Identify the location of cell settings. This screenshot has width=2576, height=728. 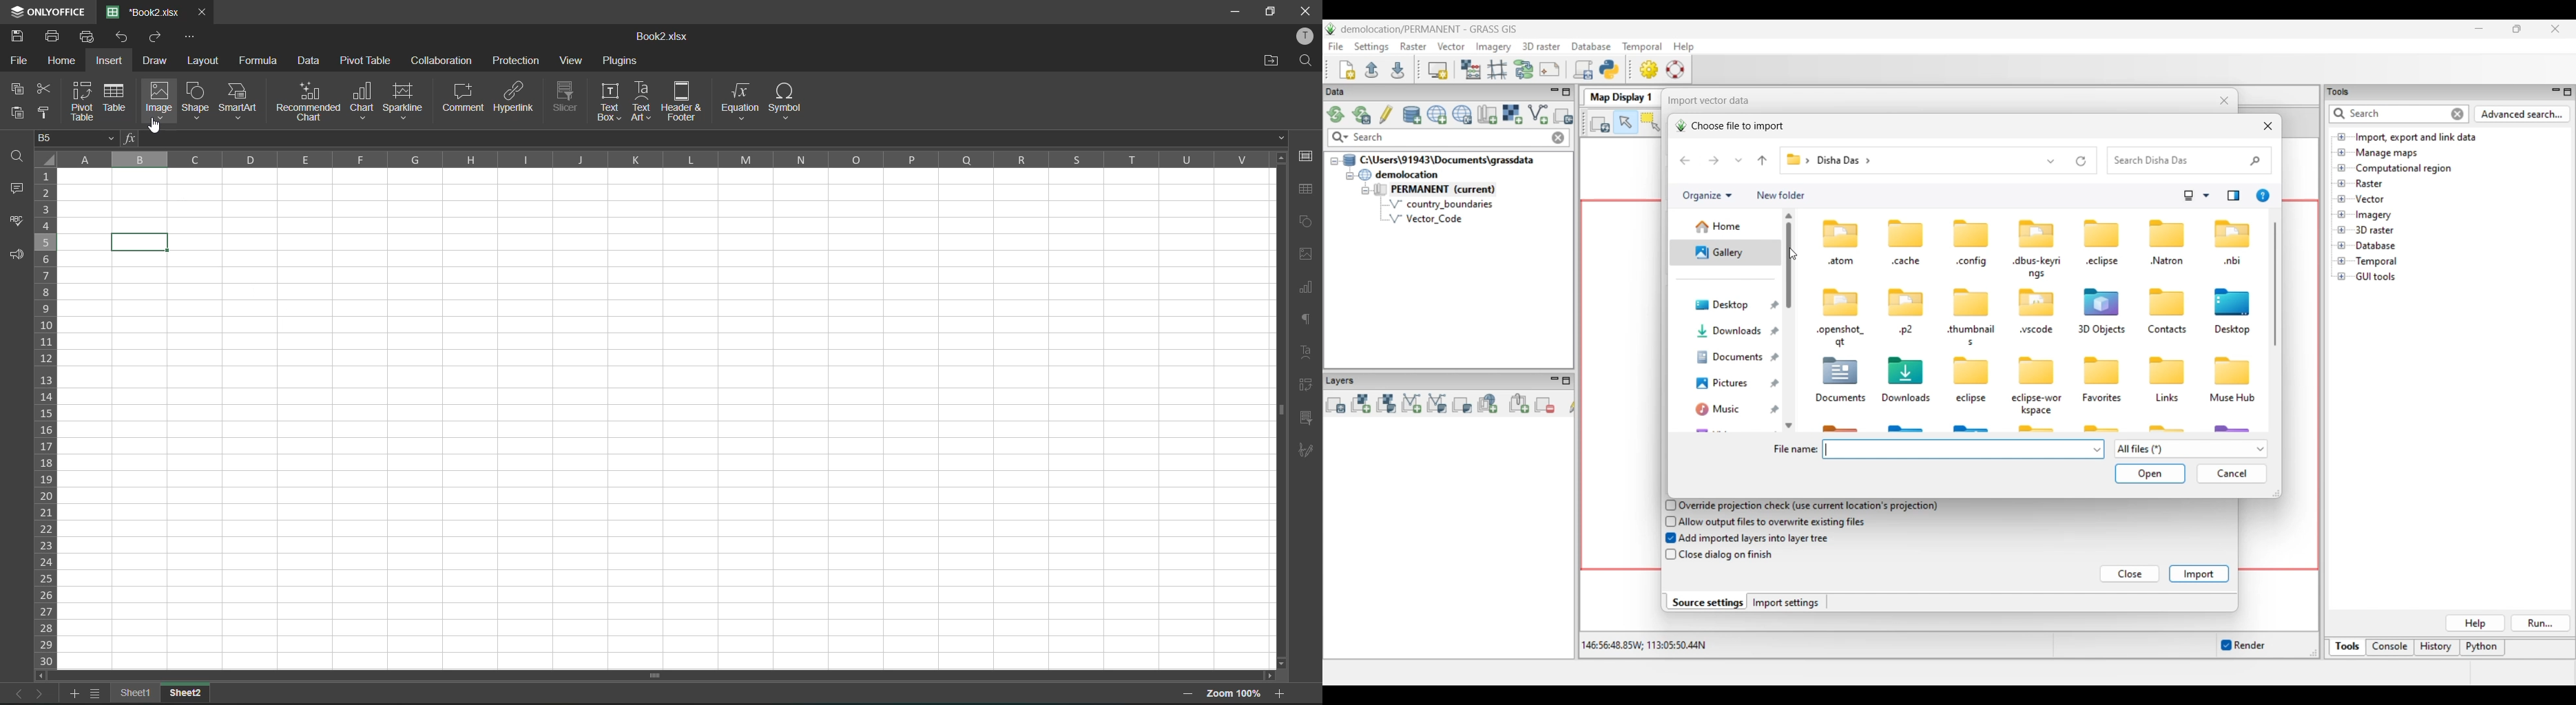
(1307, 156).